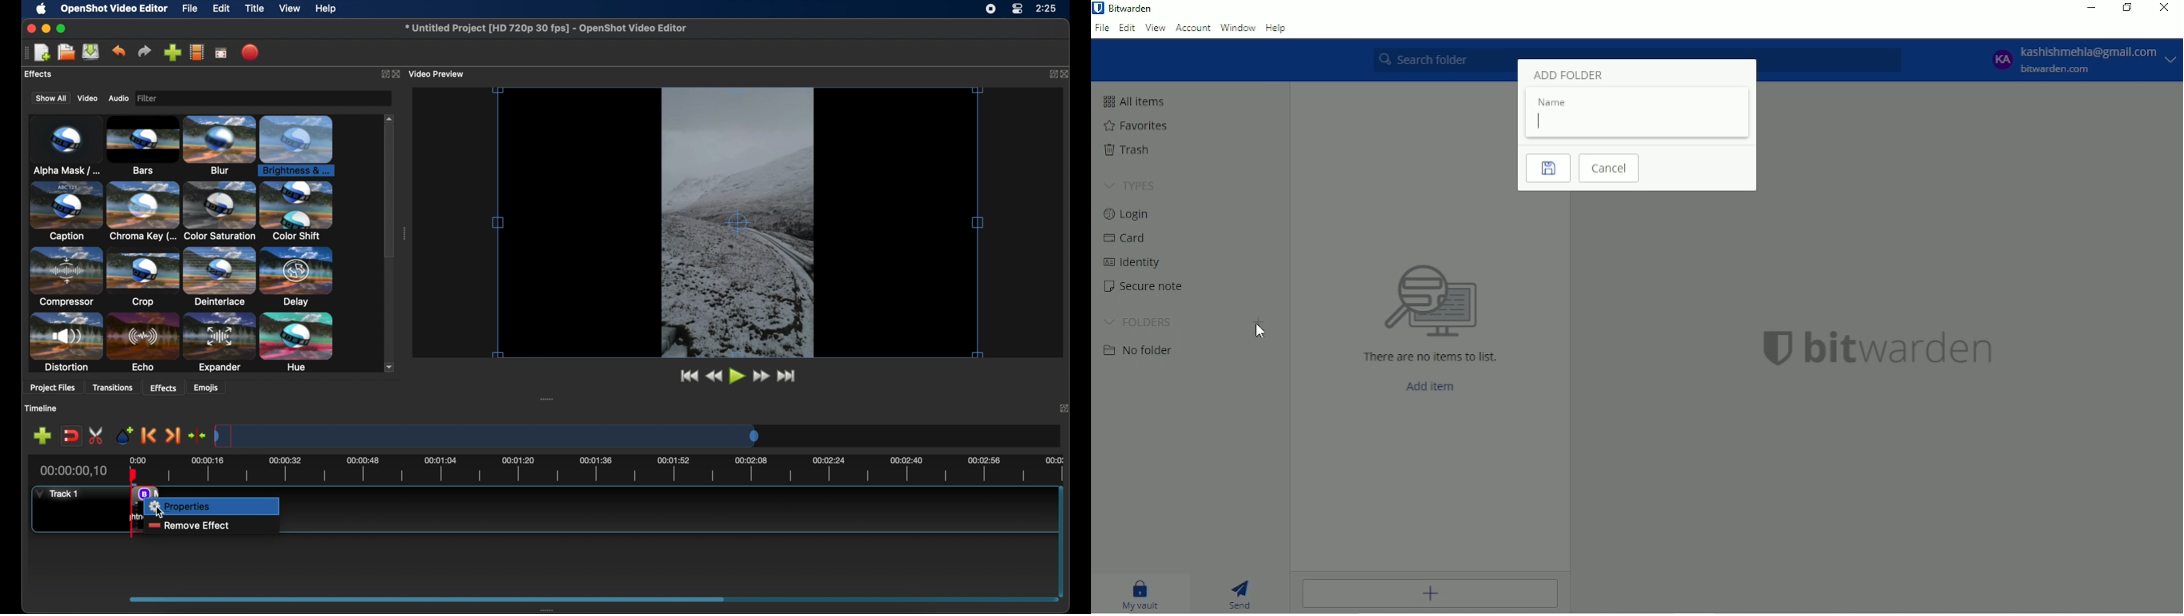 This screenshot has height=616, width=2184. I want to click on Name input box, so click(1638, 123).